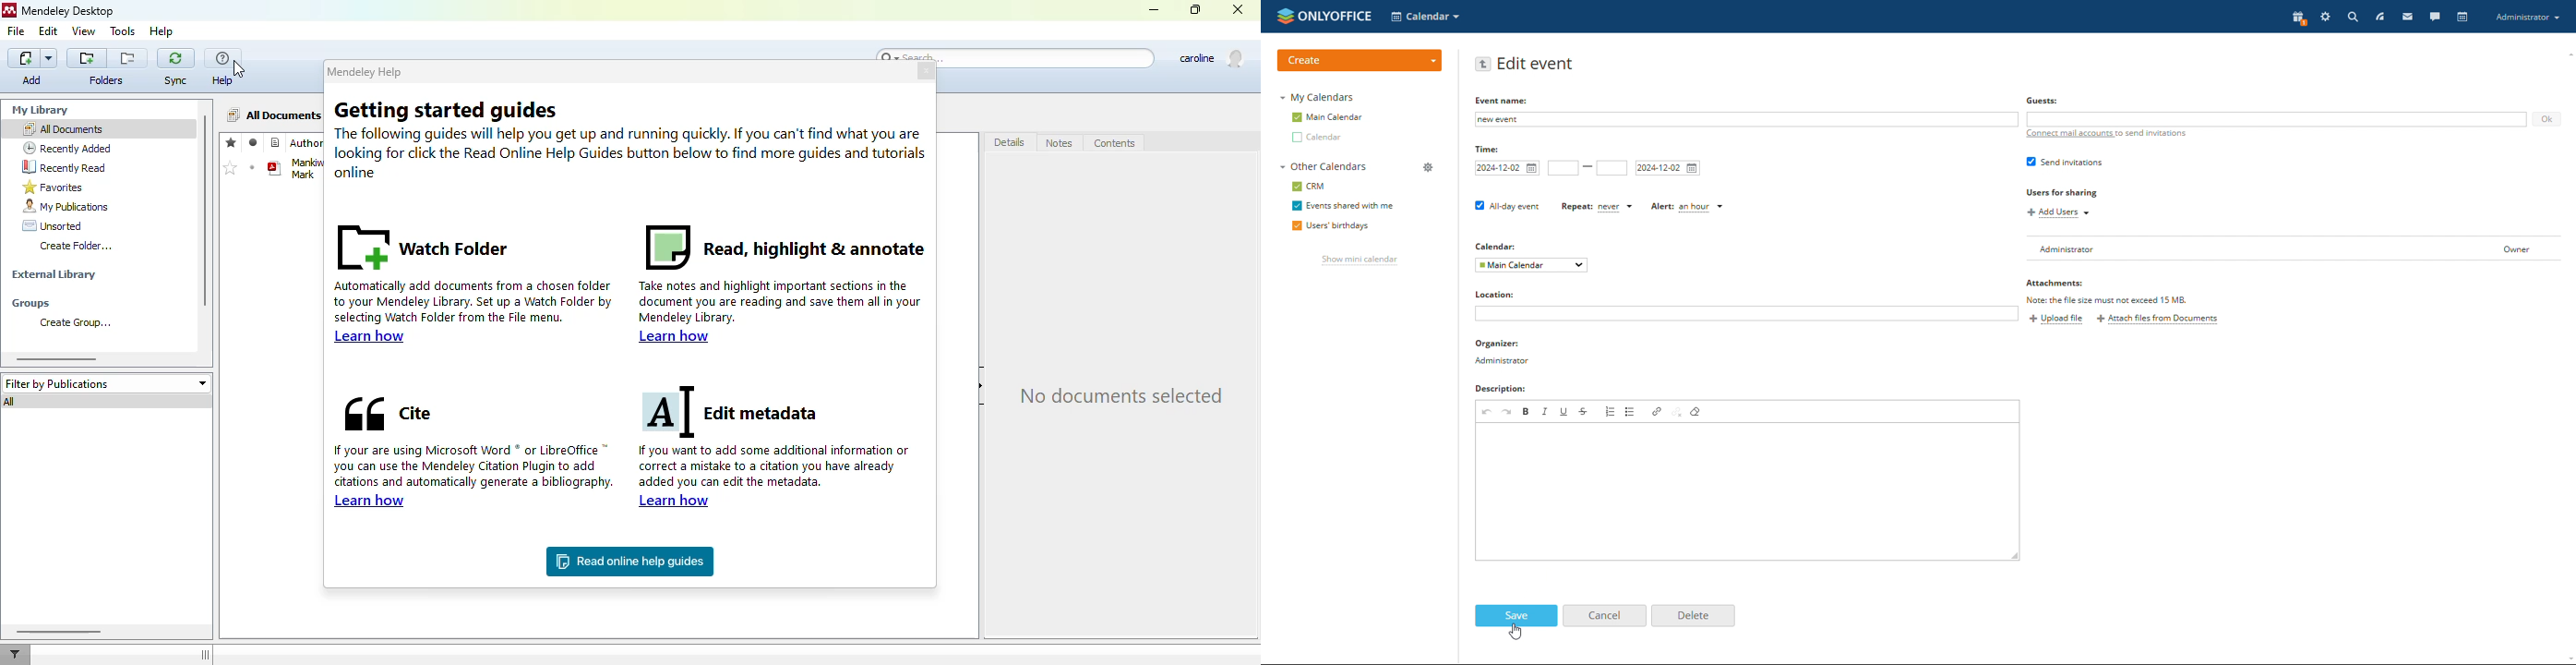  What do you see at coordinates (473, 301) in the screenshot?
I see `automatically add documents from a chosen folder to your mendeley library. set up a watch folder by selecting watch folder from the file menu.` at bounding box center [473, 301].